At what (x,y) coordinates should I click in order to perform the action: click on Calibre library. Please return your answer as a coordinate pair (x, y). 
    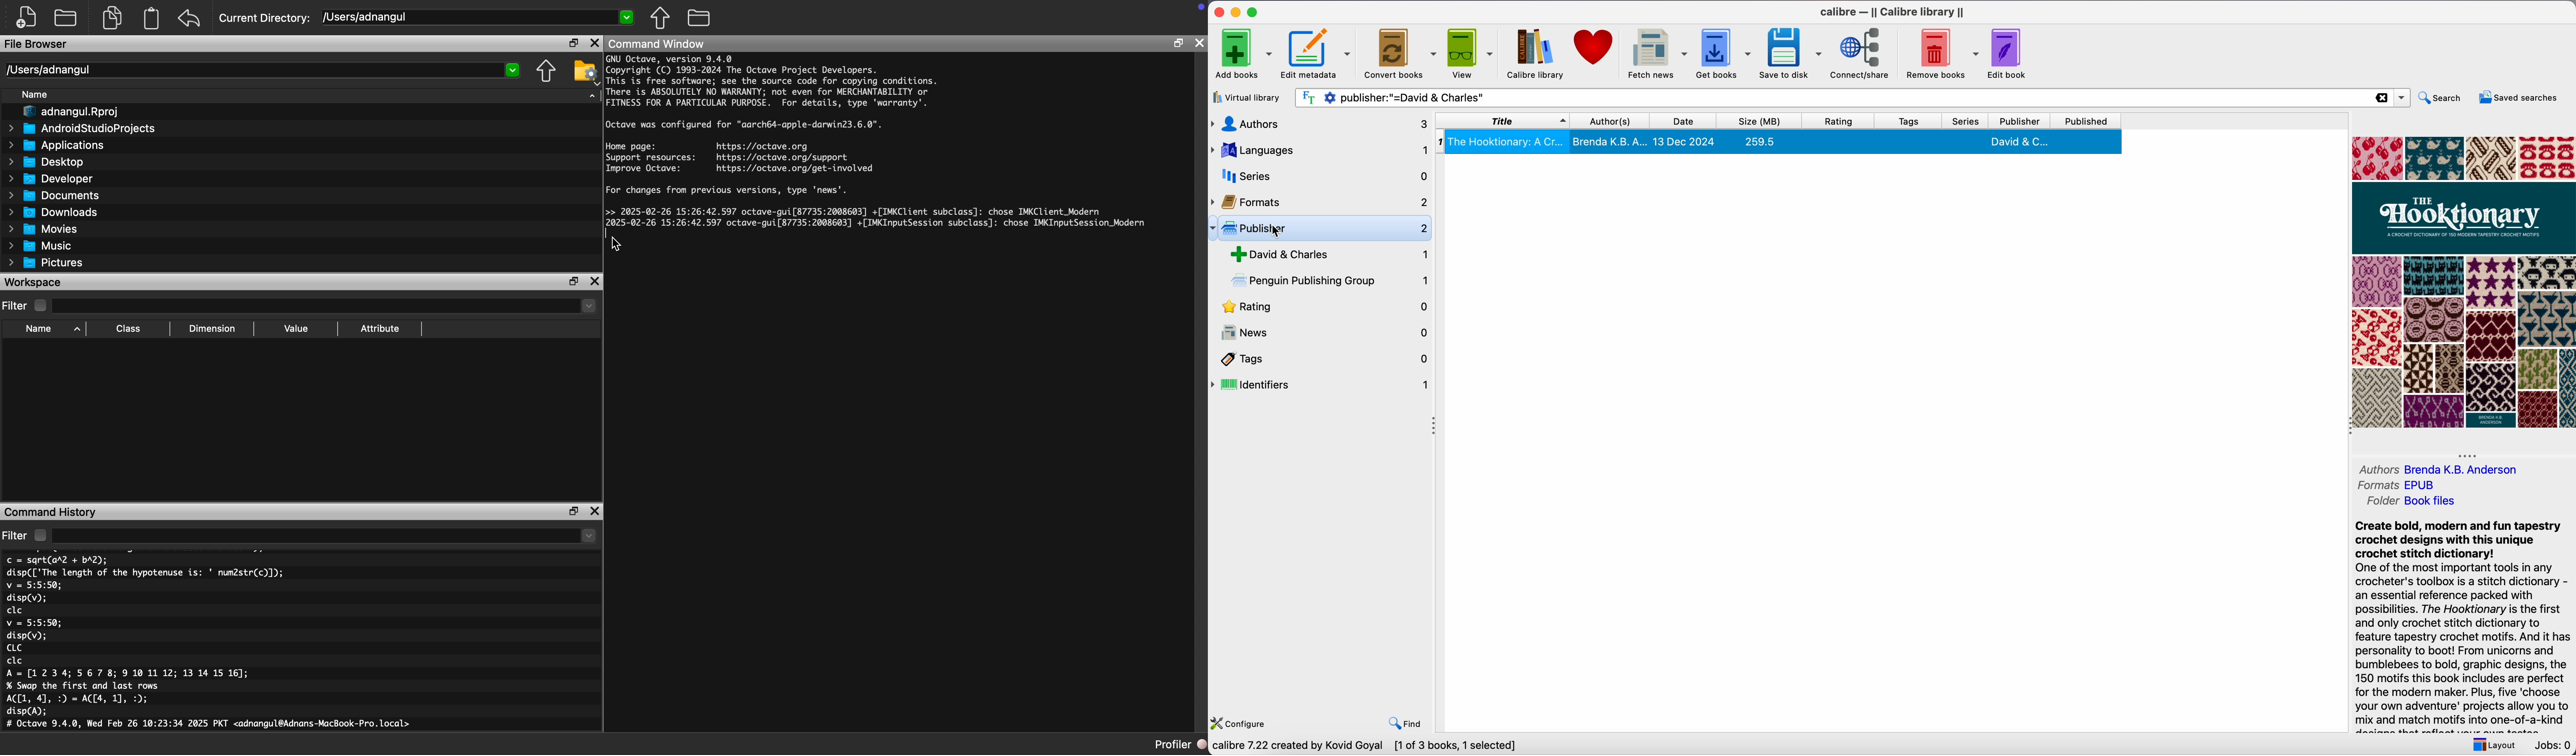
    Looking at the image, I should click on (1536, 55).